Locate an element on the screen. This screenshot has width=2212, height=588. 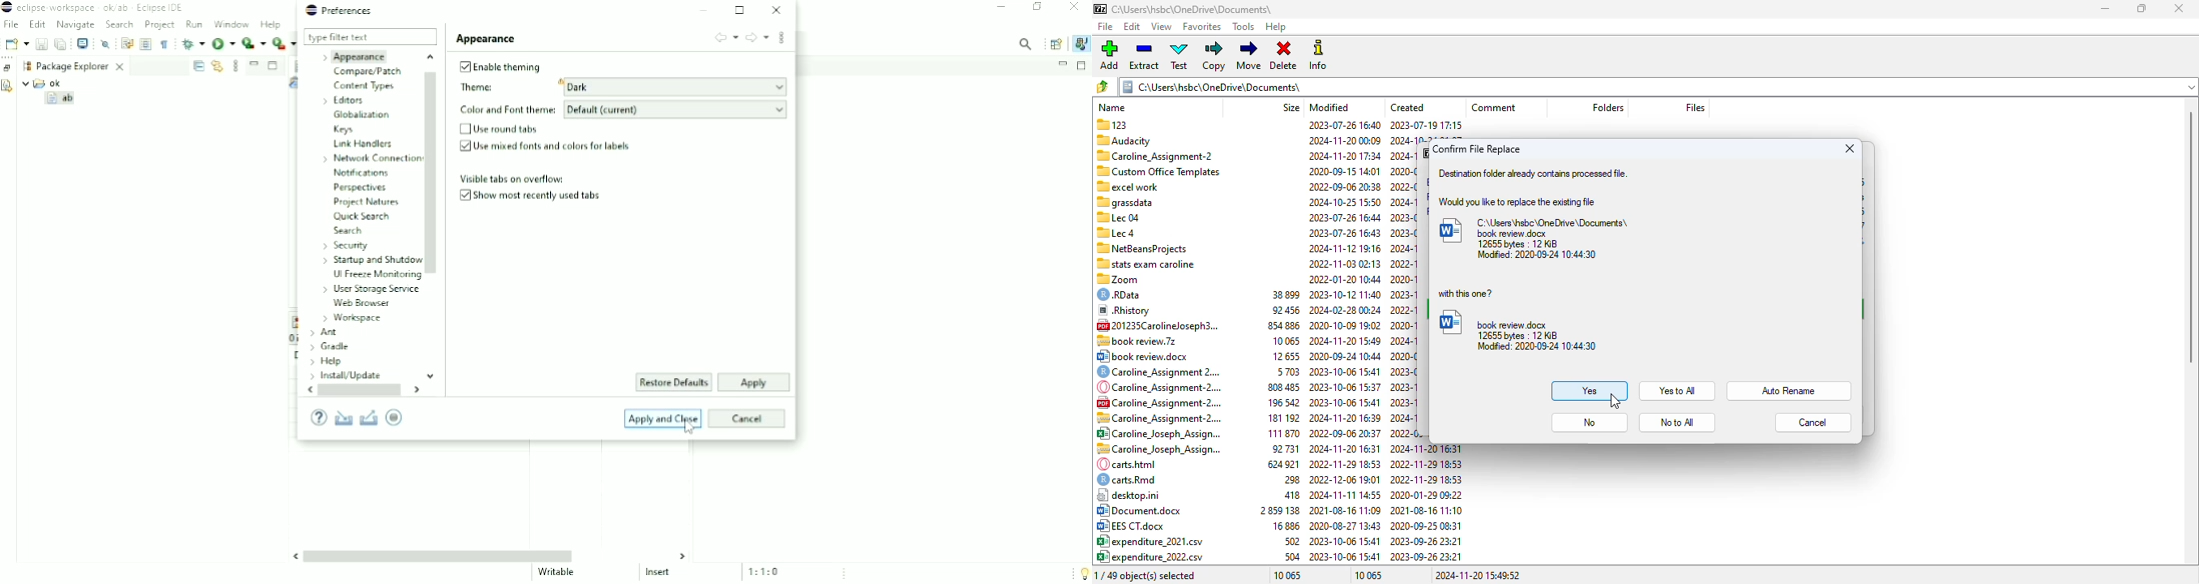
Toggle Block Selection is located at coordinates (146, 44).